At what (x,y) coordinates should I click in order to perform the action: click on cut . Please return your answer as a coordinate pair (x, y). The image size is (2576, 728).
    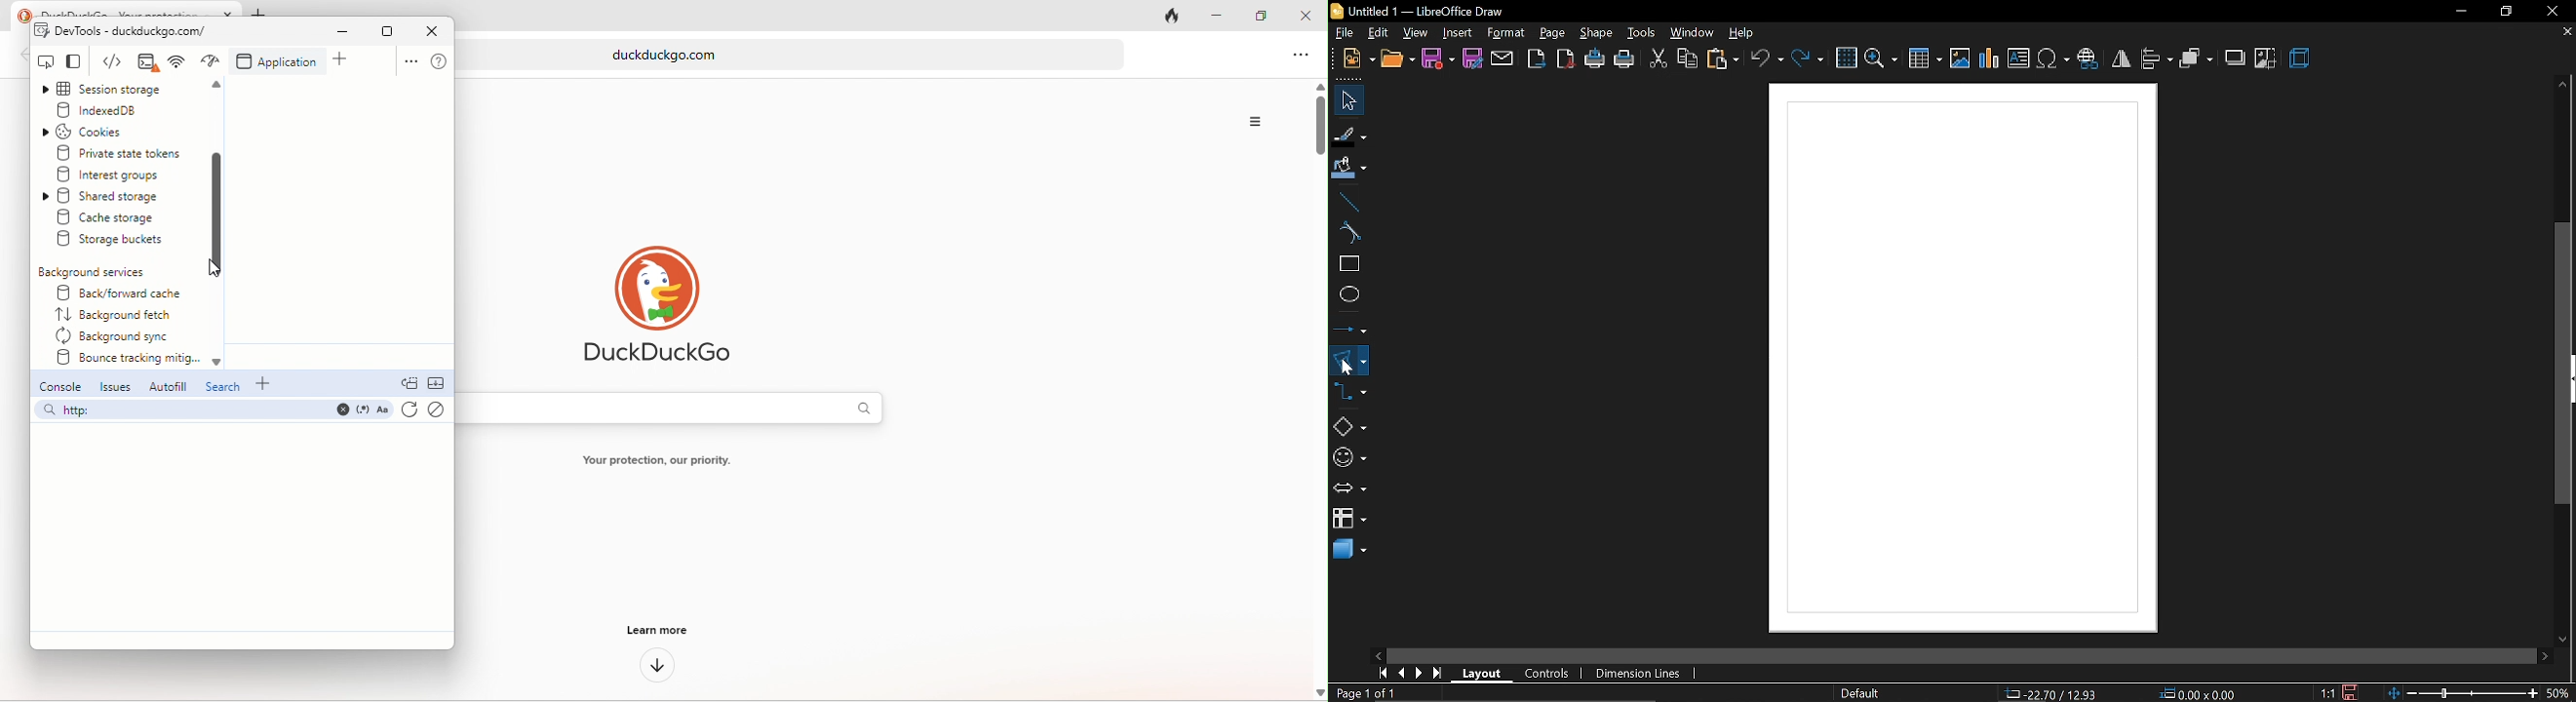
    Looking at the image, I should click on (1658, 57).